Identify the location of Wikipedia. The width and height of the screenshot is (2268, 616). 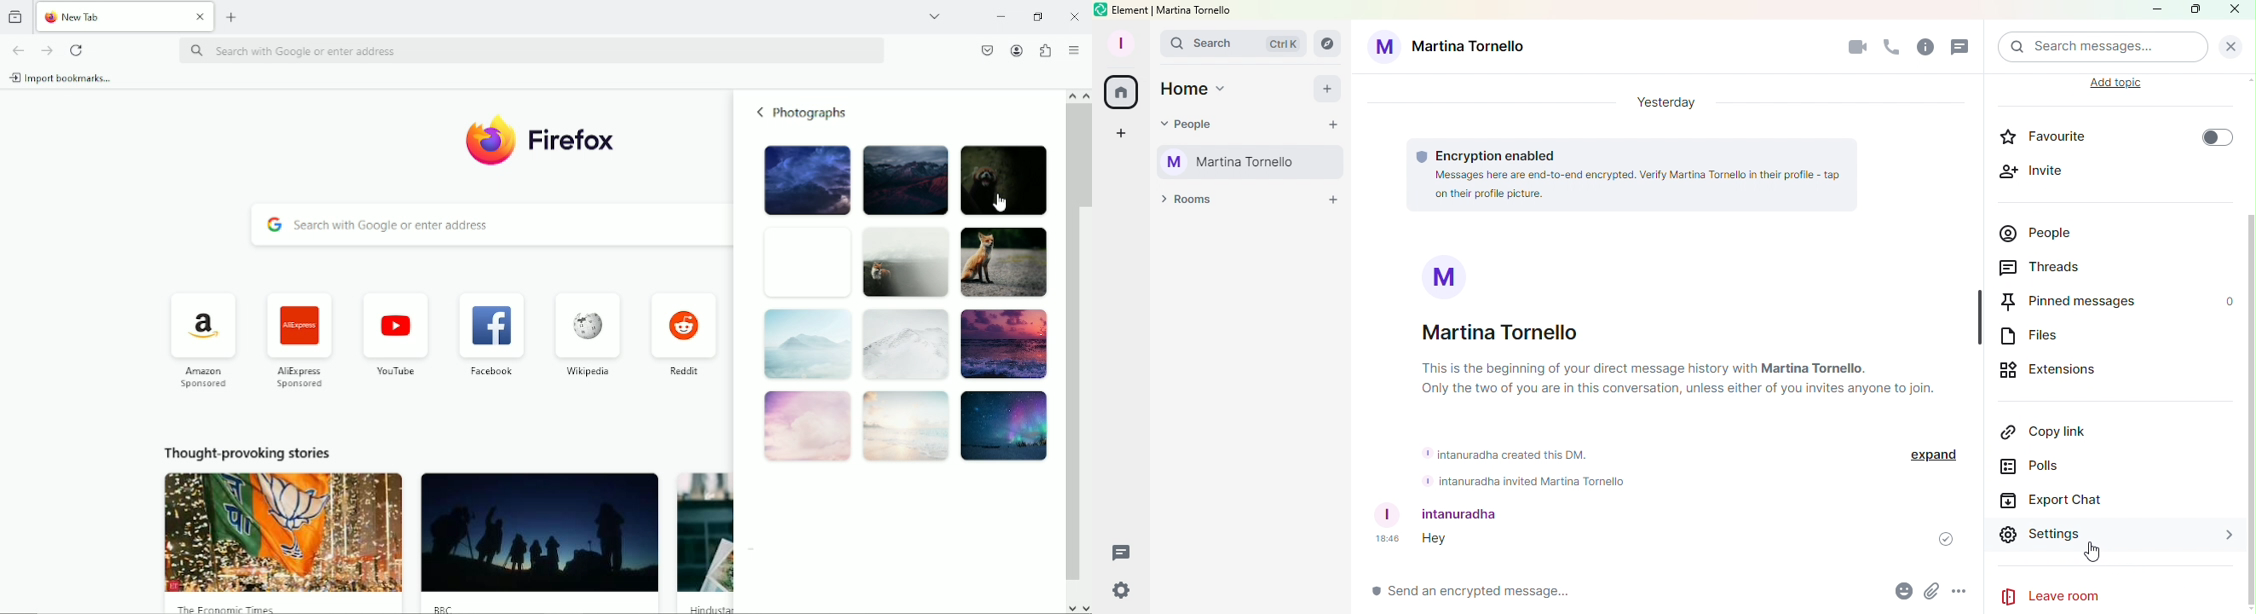
(585, 333).